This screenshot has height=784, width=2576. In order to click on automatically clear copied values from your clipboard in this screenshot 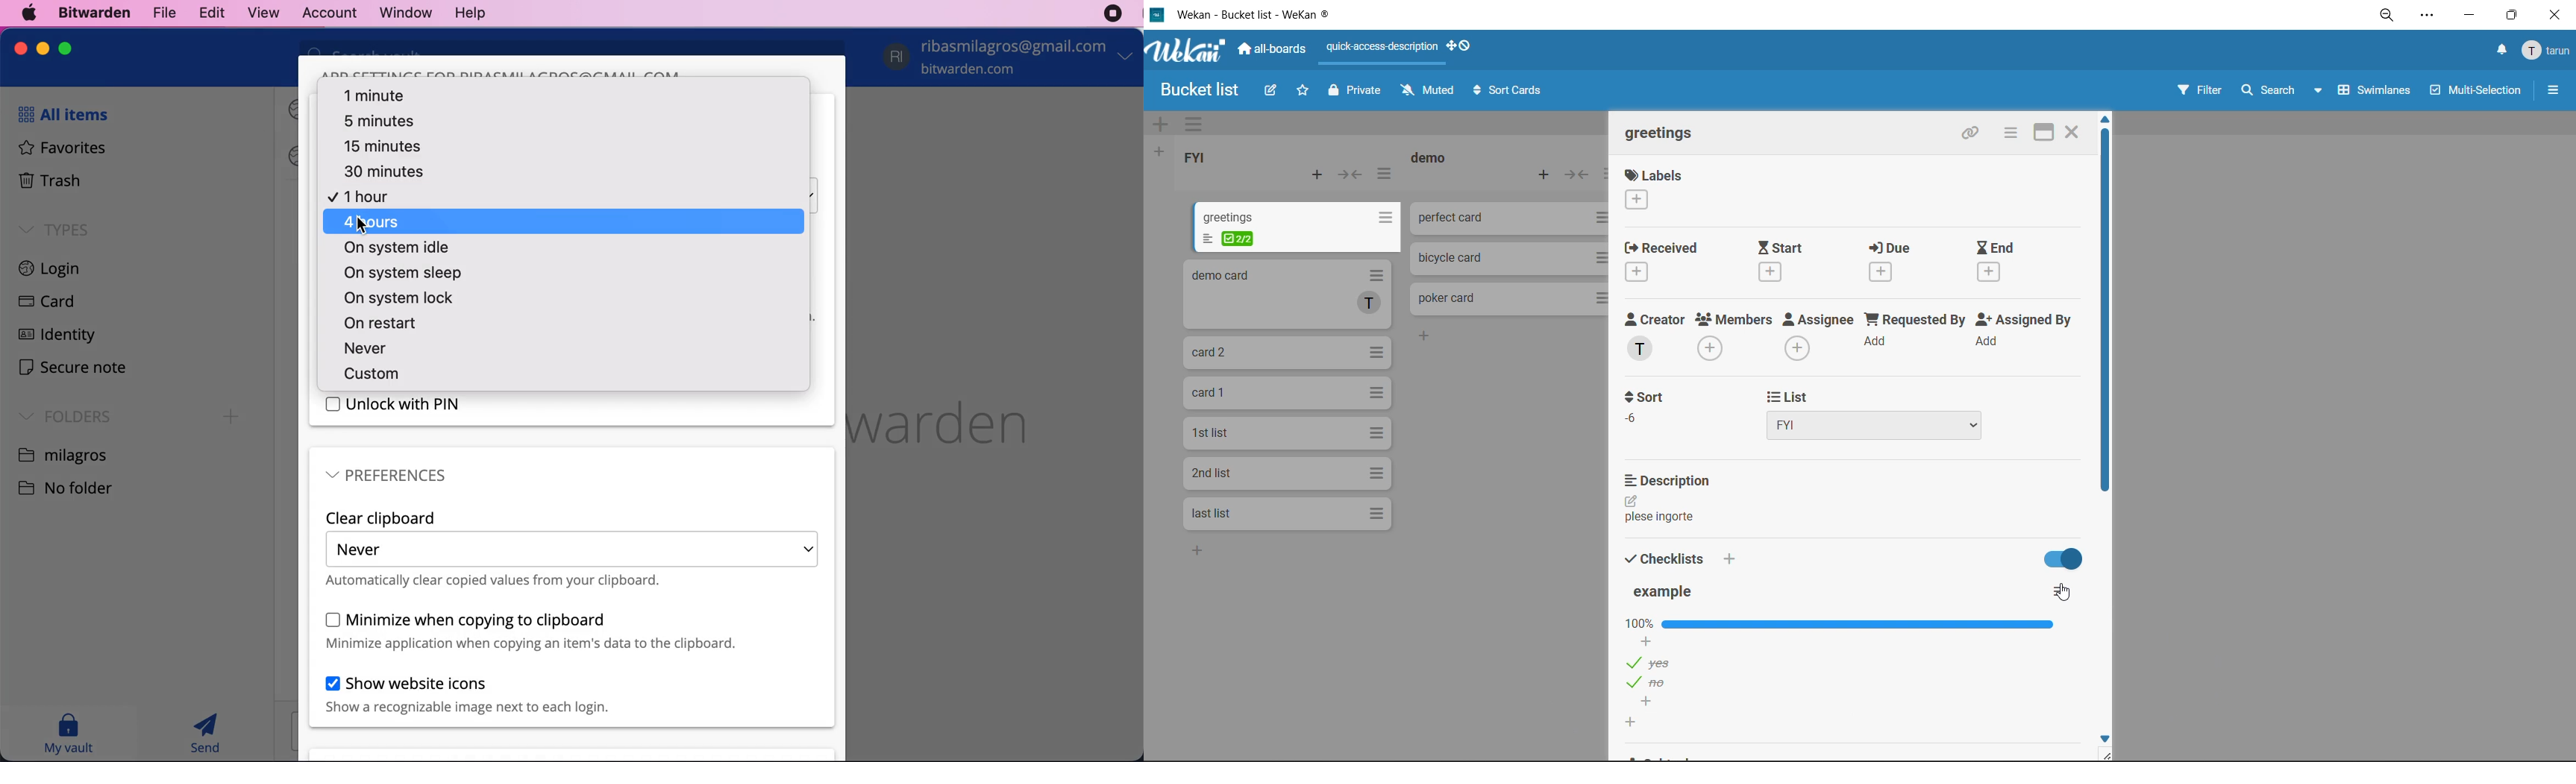, I will do `click(494, 581)`.